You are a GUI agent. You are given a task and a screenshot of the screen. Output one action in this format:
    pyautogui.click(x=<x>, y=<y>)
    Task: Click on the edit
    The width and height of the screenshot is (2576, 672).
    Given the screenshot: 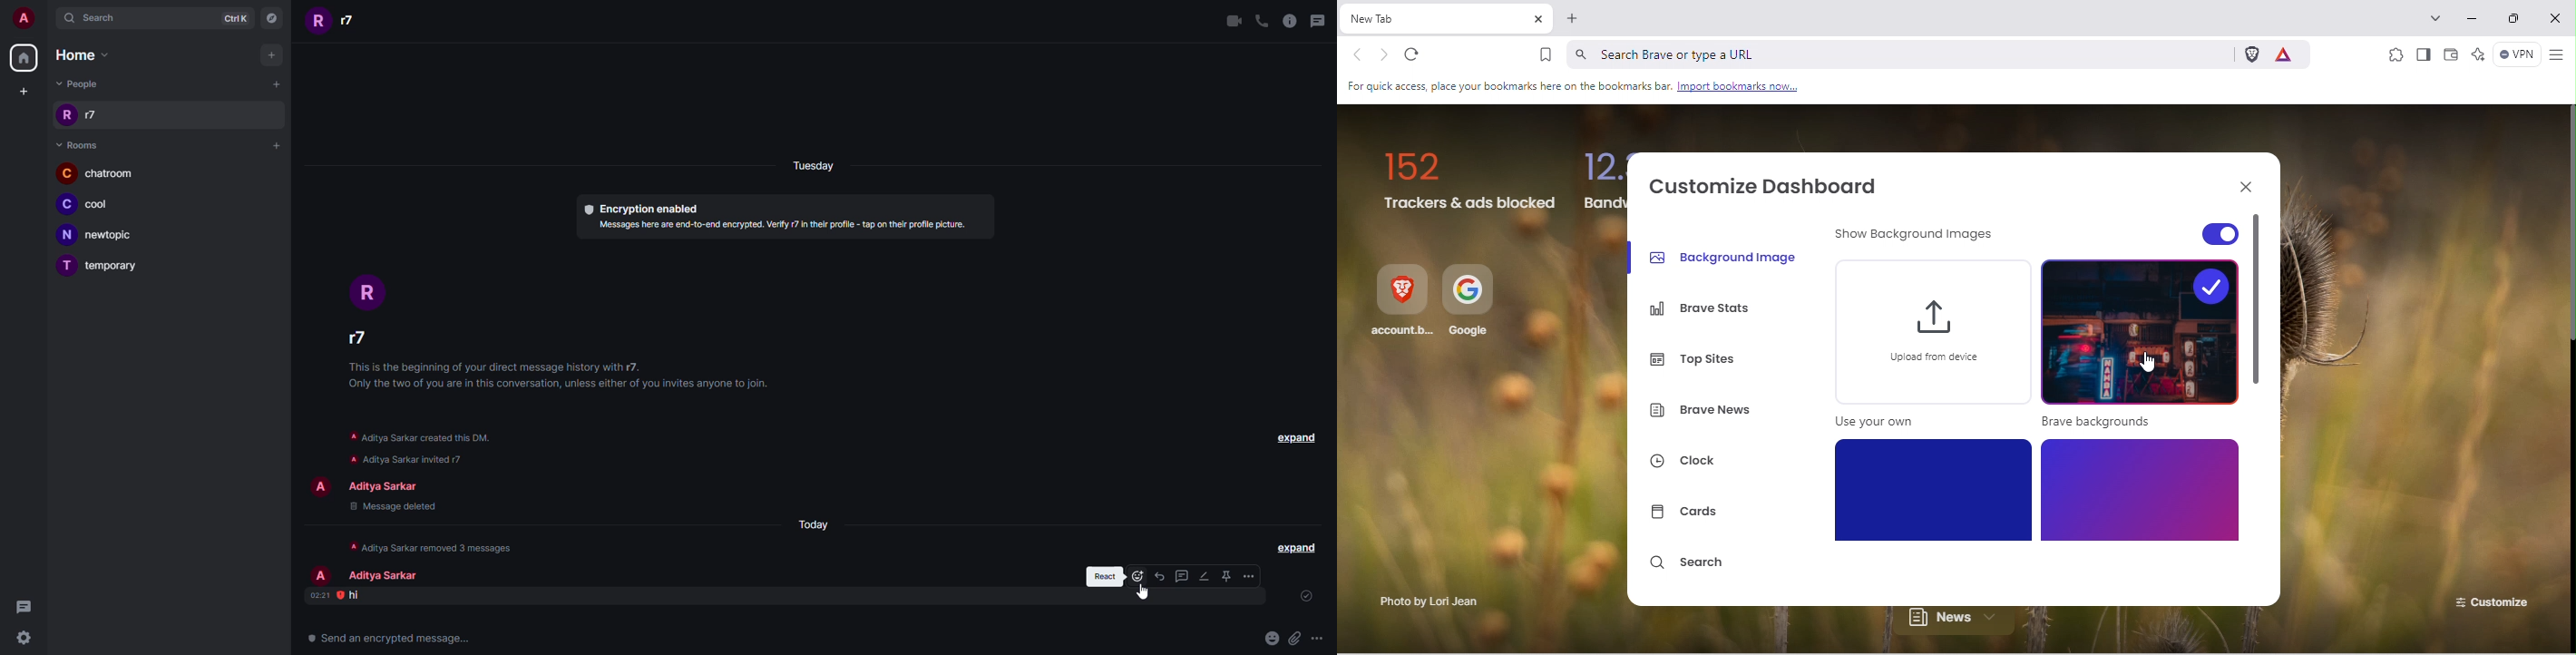 What is the action you would take?
    pyautogui.click(x=1205, y=576)
    